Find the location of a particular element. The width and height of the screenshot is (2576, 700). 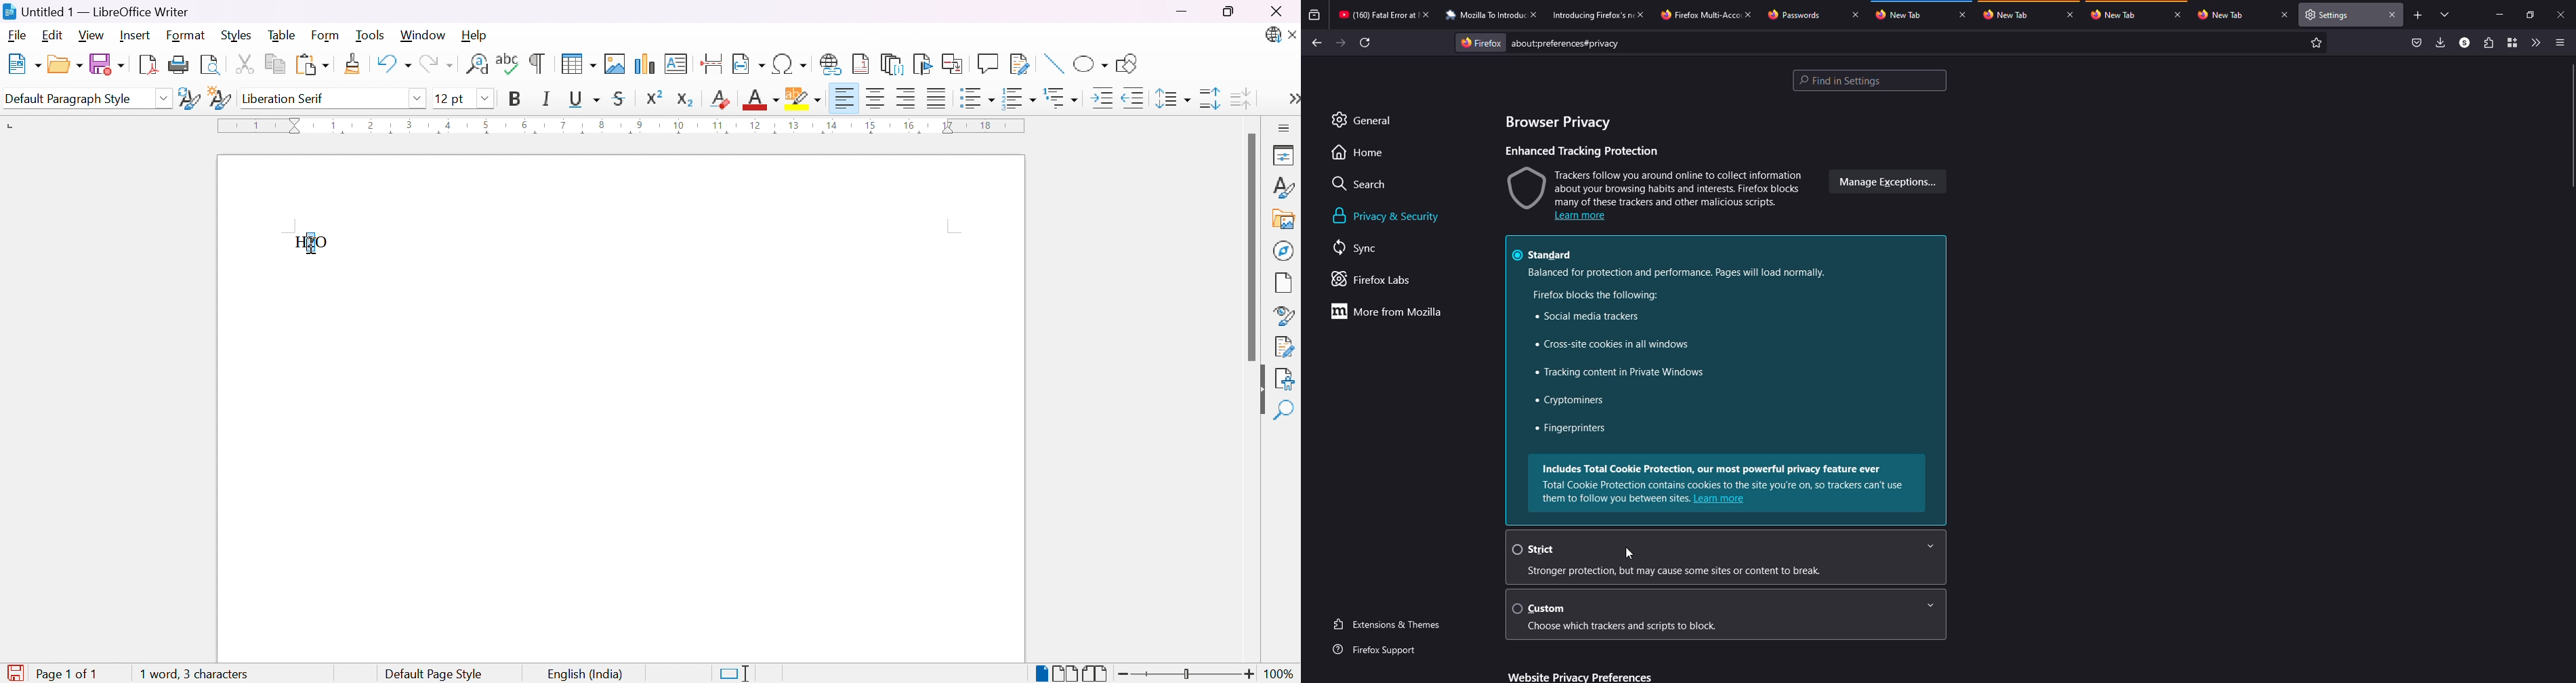

learn more is located at coordinates (1581, 217).